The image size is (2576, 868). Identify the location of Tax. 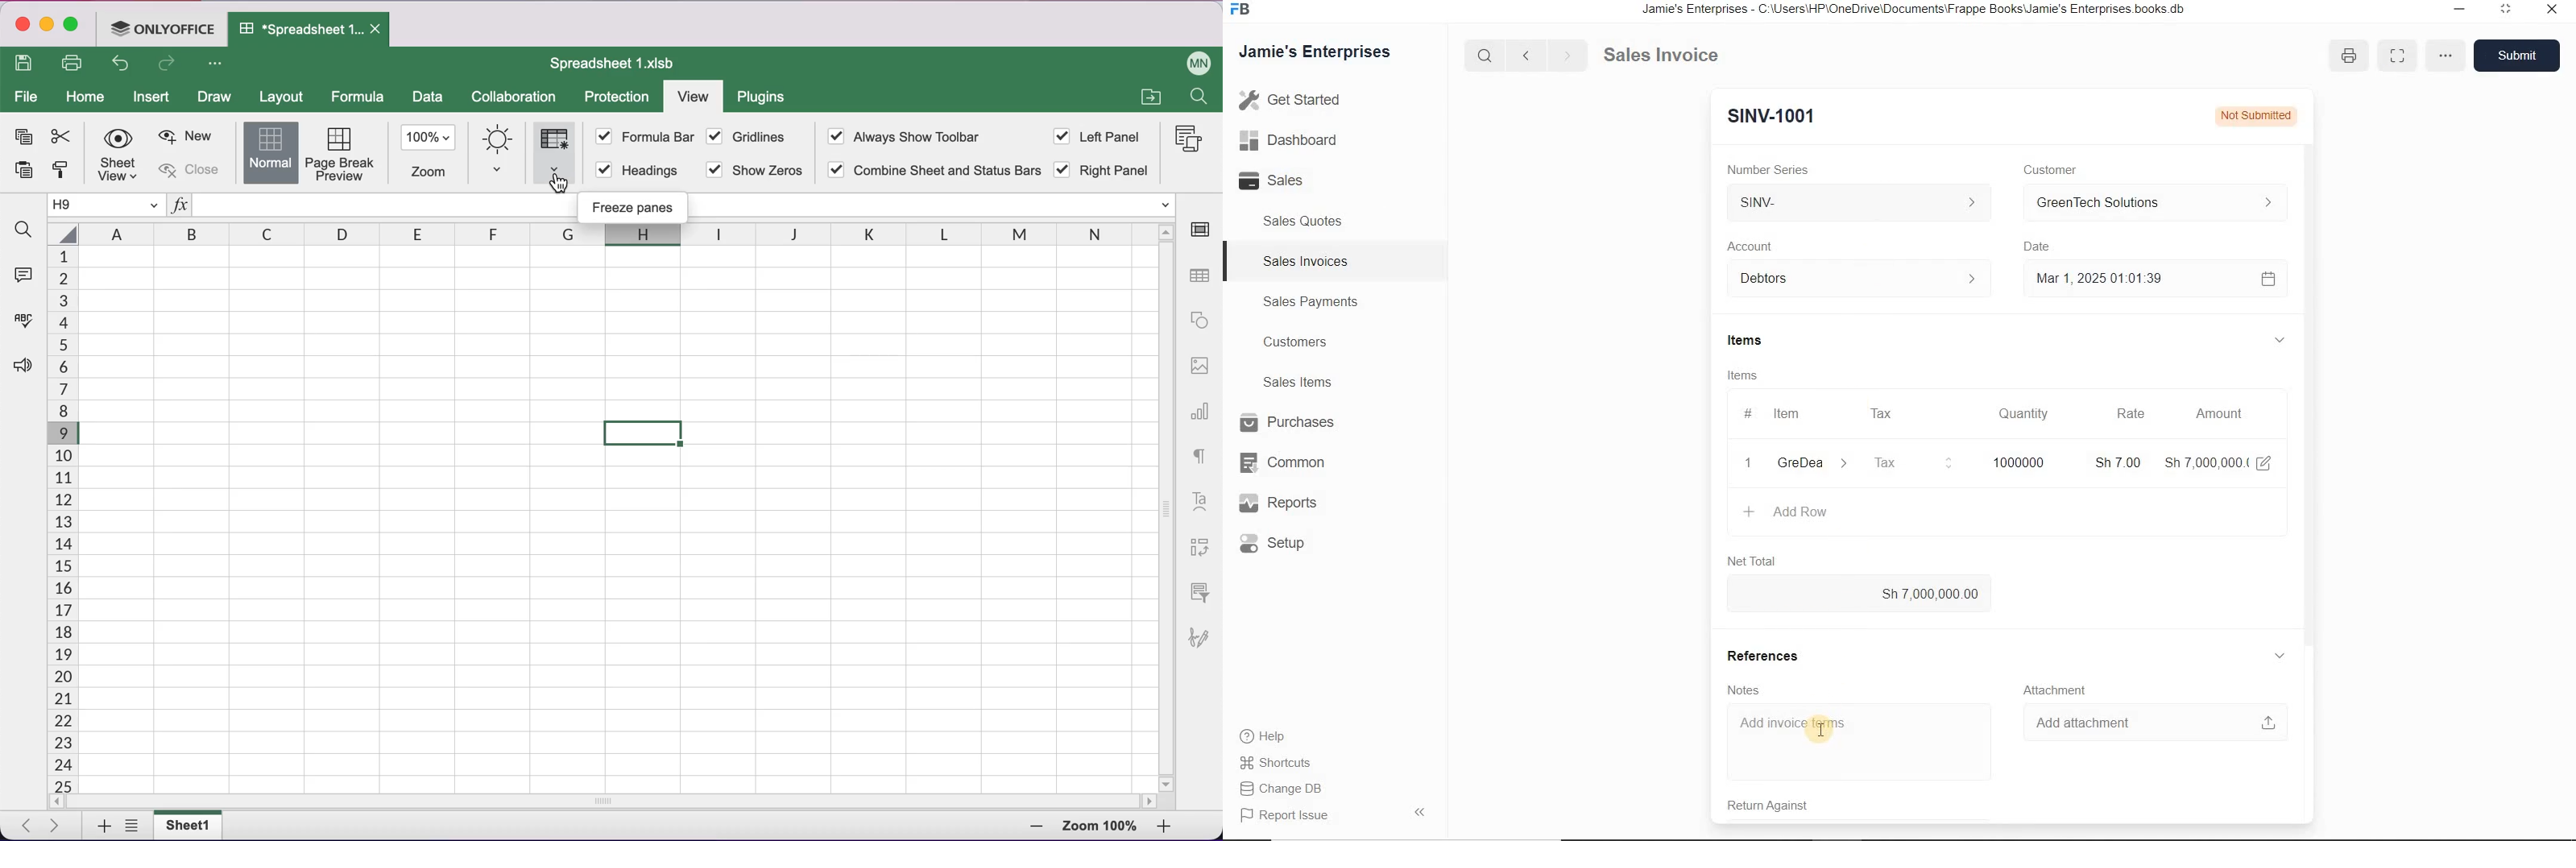
(1911, 462).